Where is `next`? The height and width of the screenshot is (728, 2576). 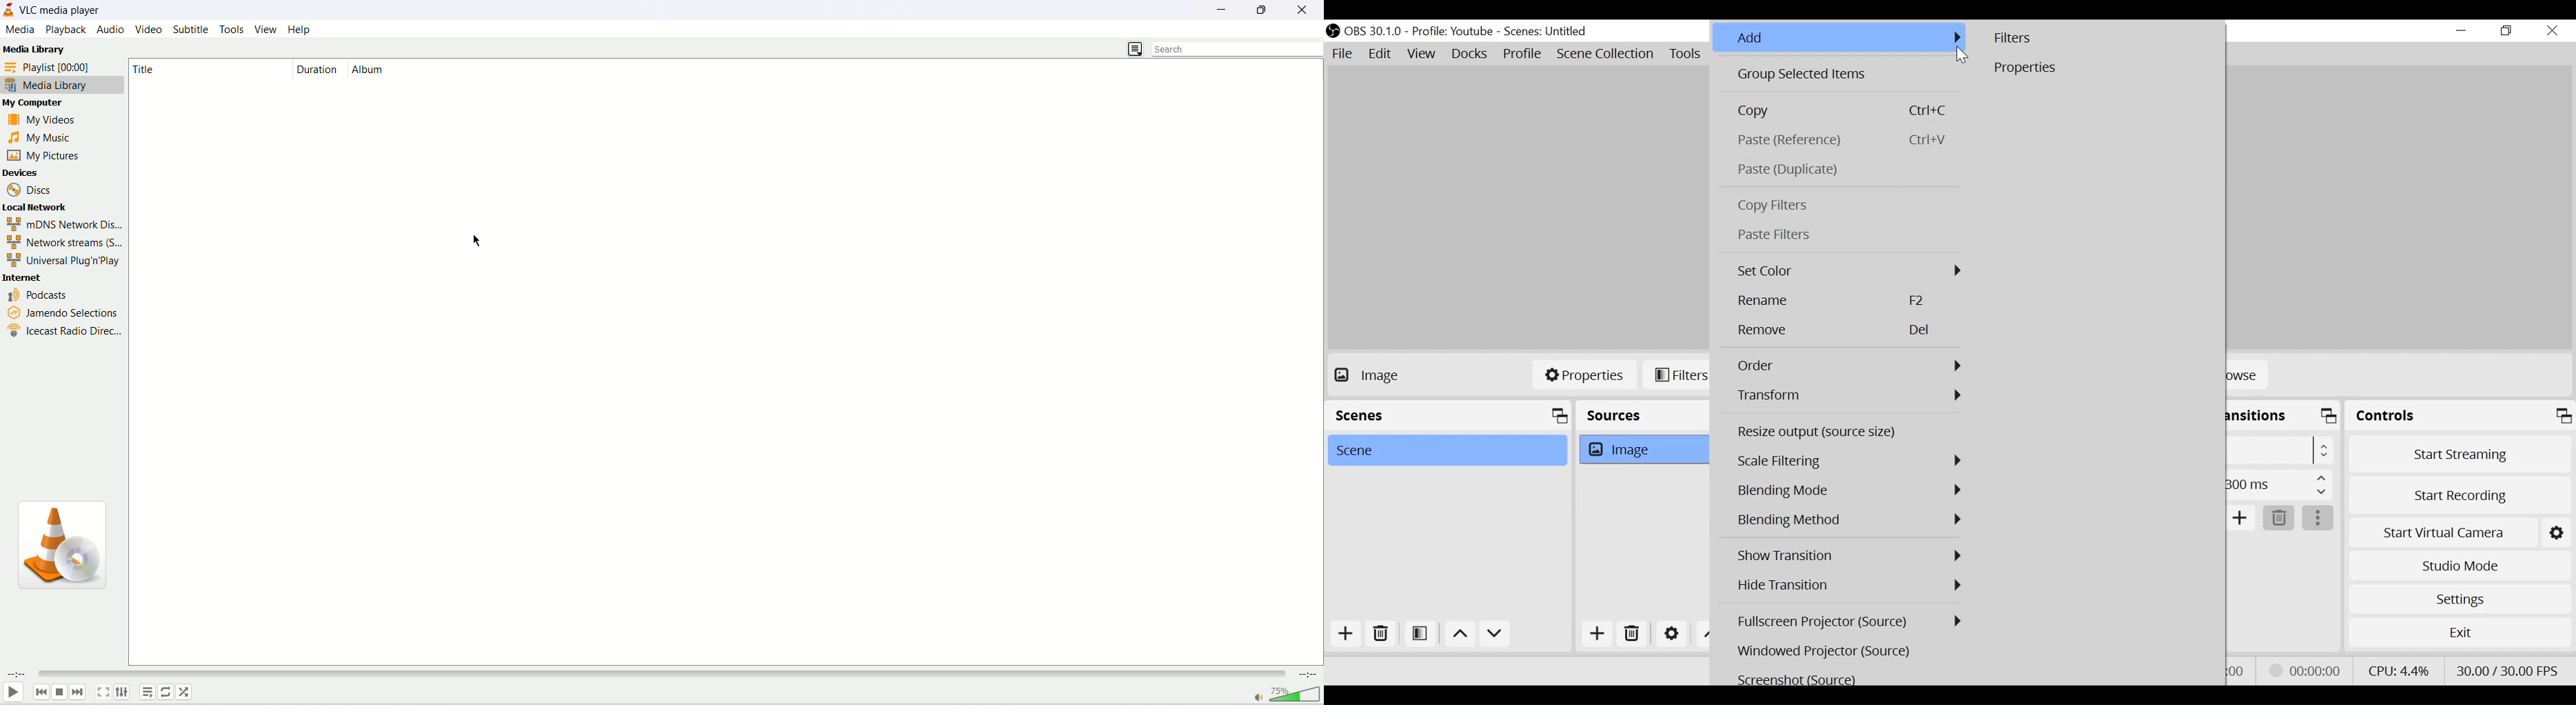 next is located at coordinates (80, 693).